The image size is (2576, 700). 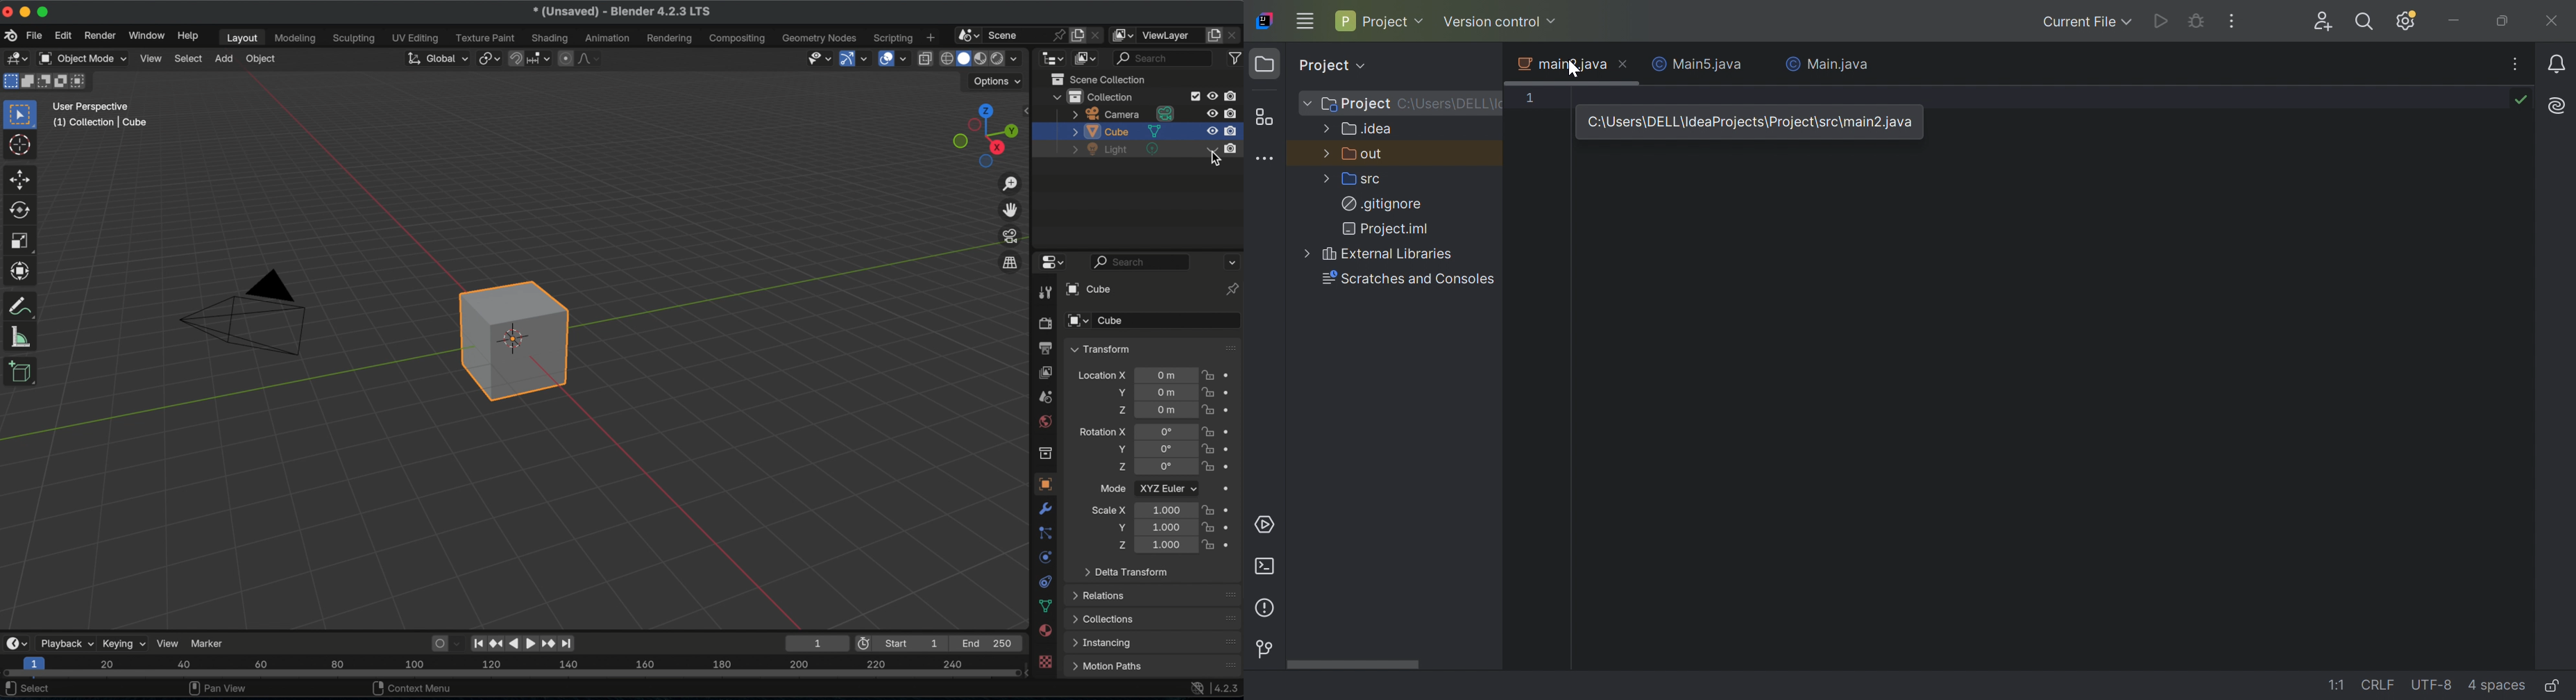 What do you see at coordinates (2557, 64) in the screenshot?
I see `Notifications` at bounding box center [2557, 64].